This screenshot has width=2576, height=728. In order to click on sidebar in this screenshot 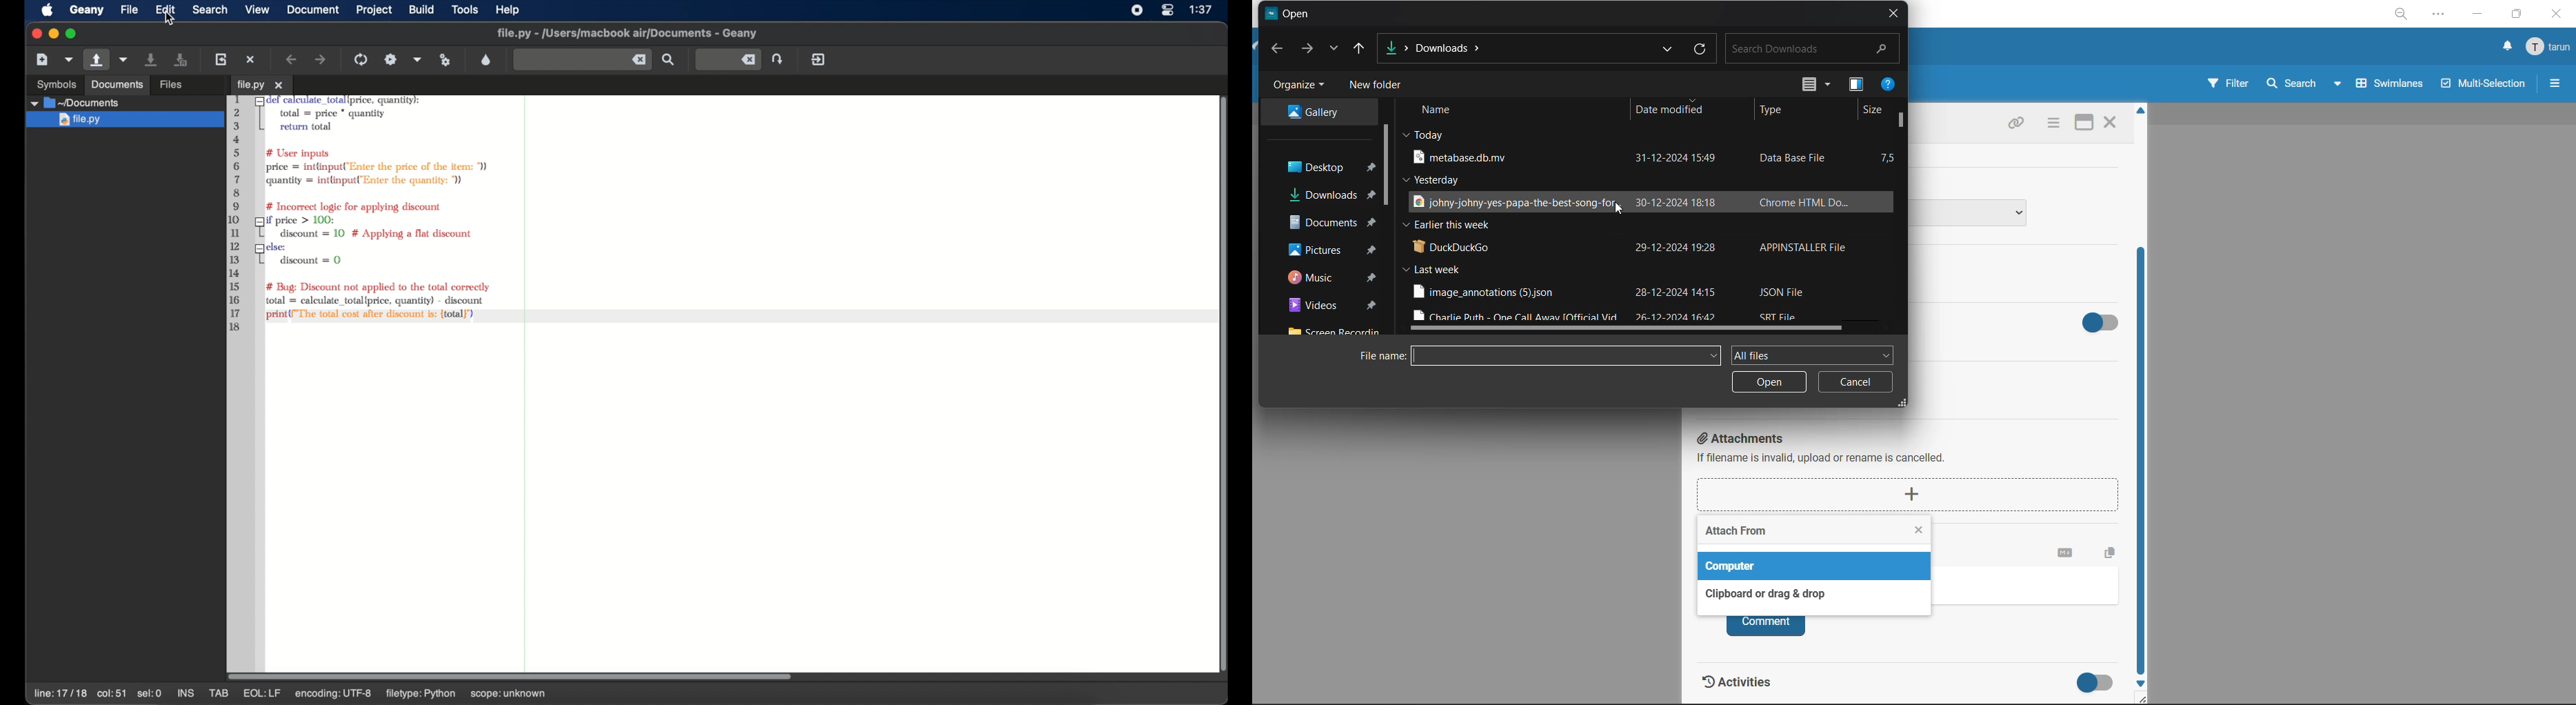, I will do `click(2553, 83)`.